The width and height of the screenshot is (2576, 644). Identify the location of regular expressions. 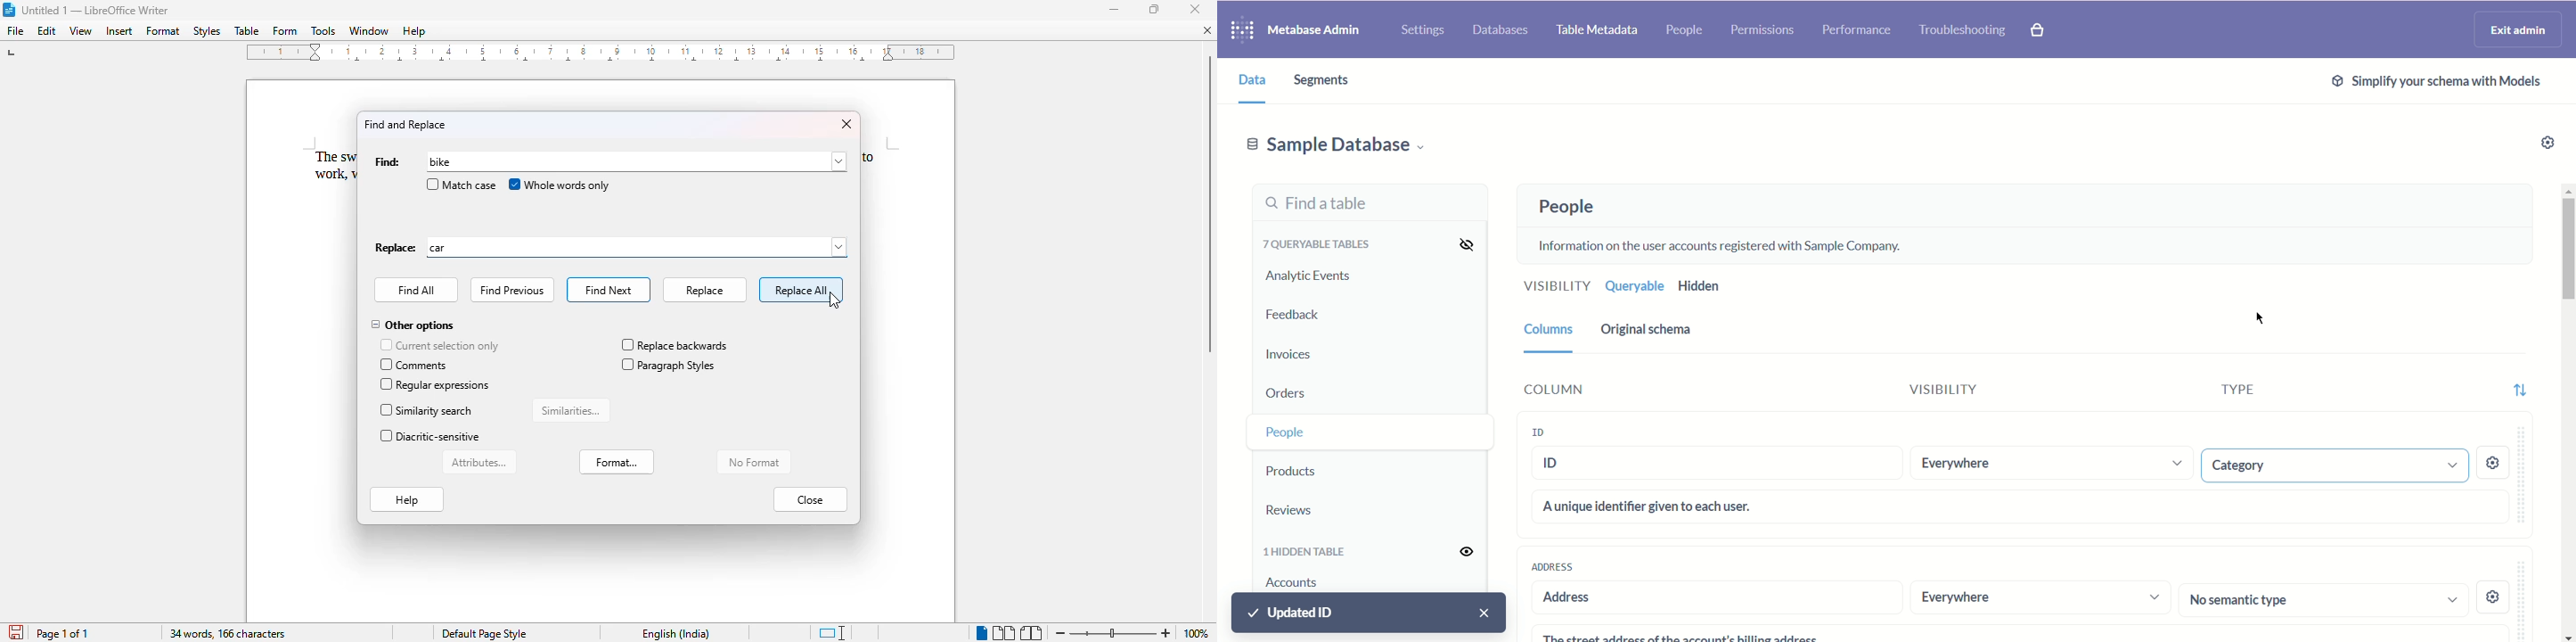
(437, 384).